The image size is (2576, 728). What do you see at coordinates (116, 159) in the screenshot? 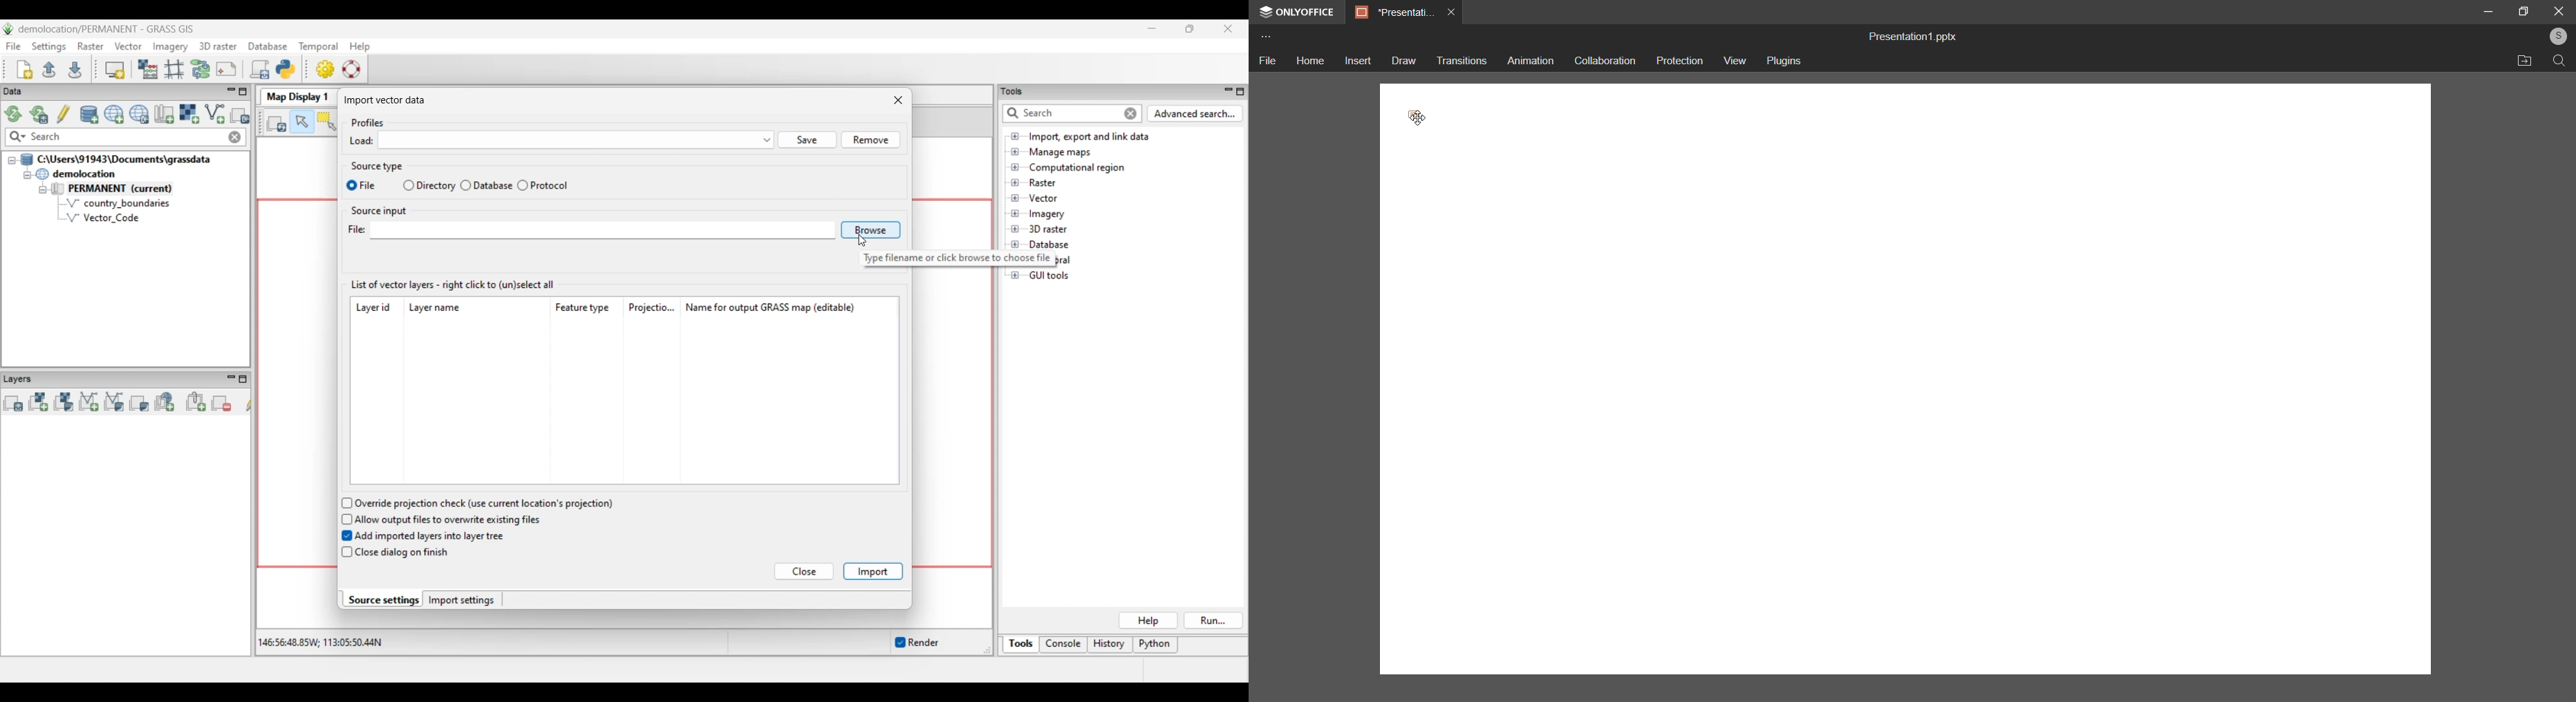
I see `Double click to collapse file thread` at bounding box center [116, 159].